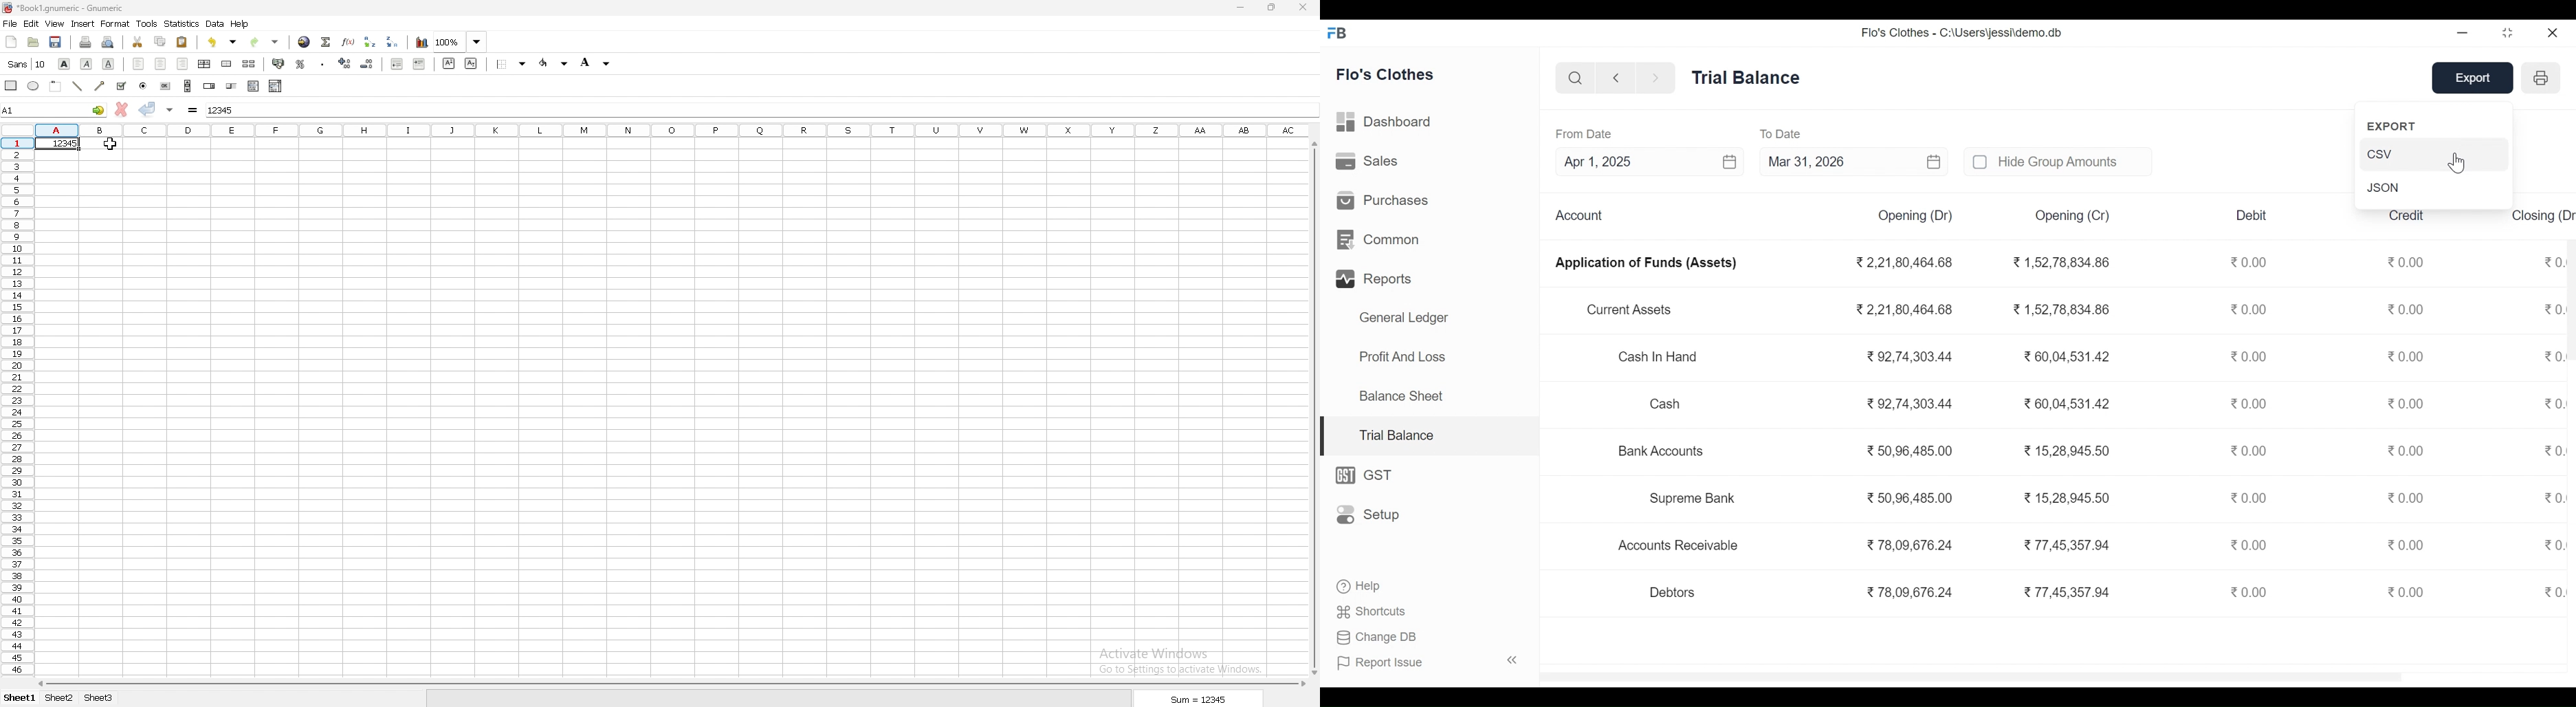  Describe the element at coordinates (2387, 187) in the screenshot. I see `JSON` at that location.